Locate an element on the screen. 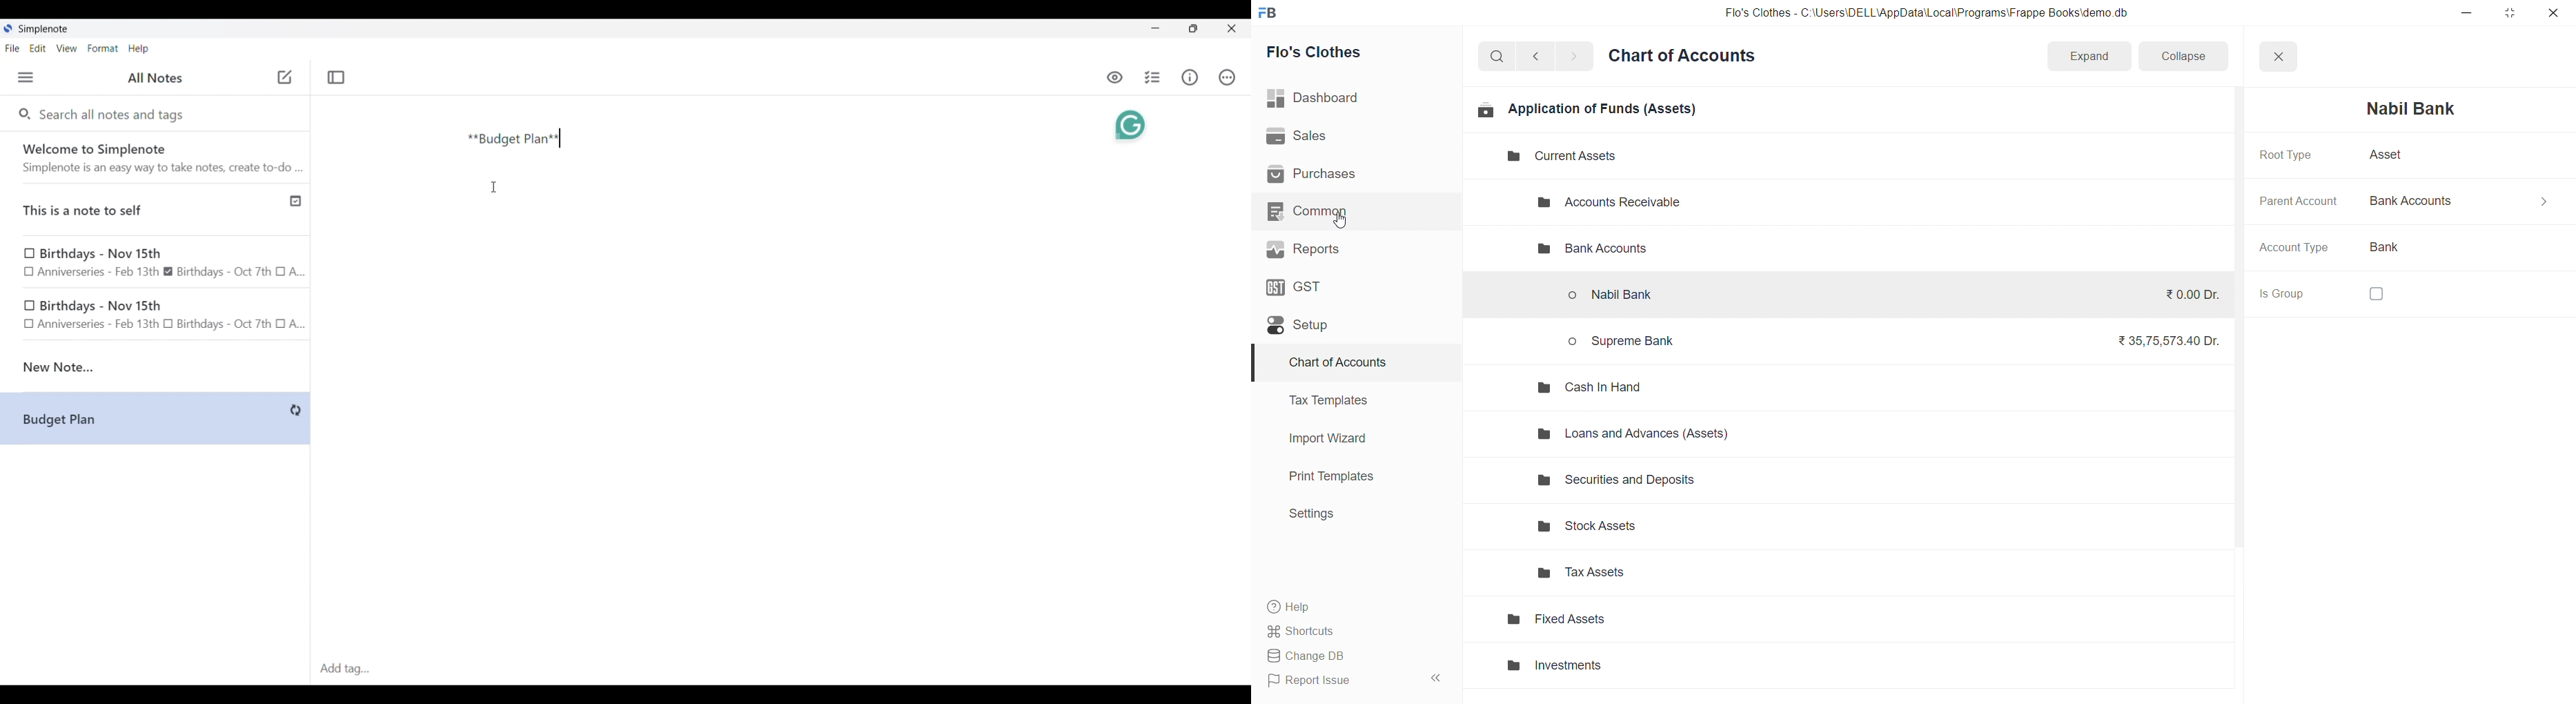  Securities and Deposits is located at coordinates (1649, 485).